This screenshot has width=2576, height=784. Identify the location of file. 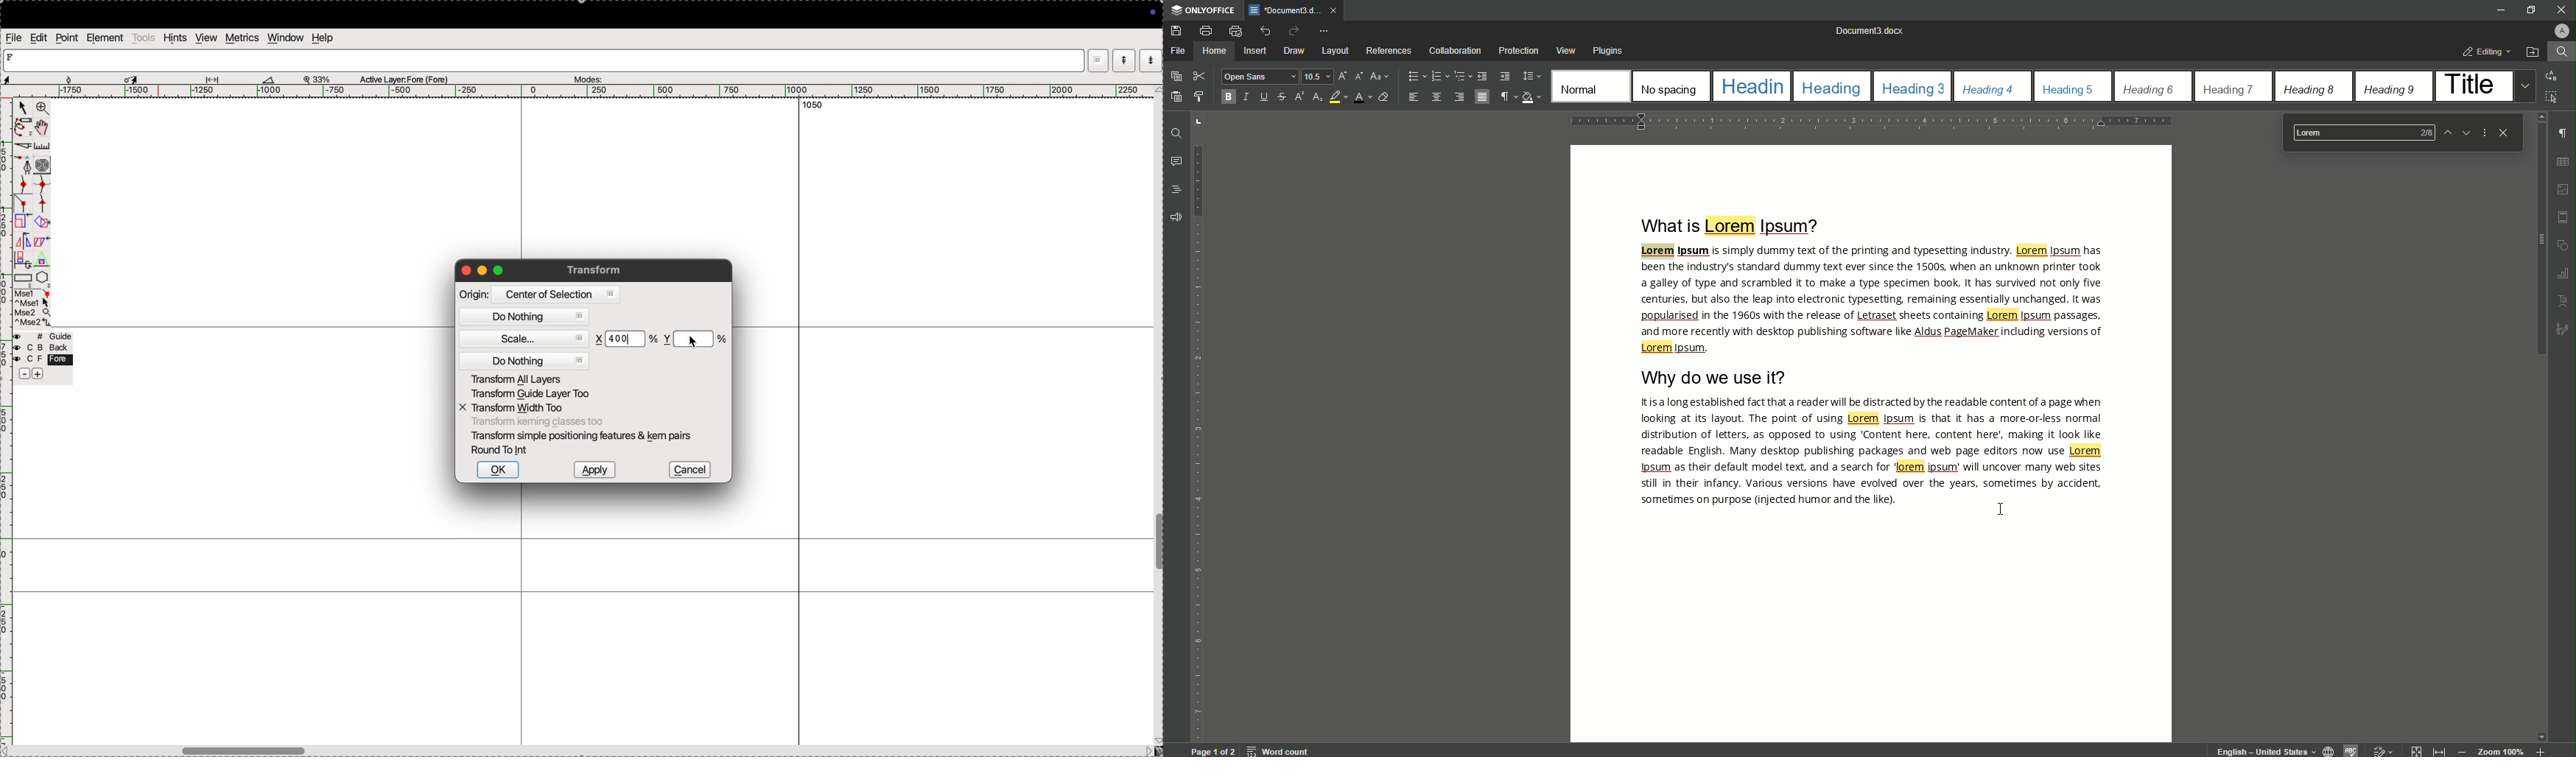
(15, 38).